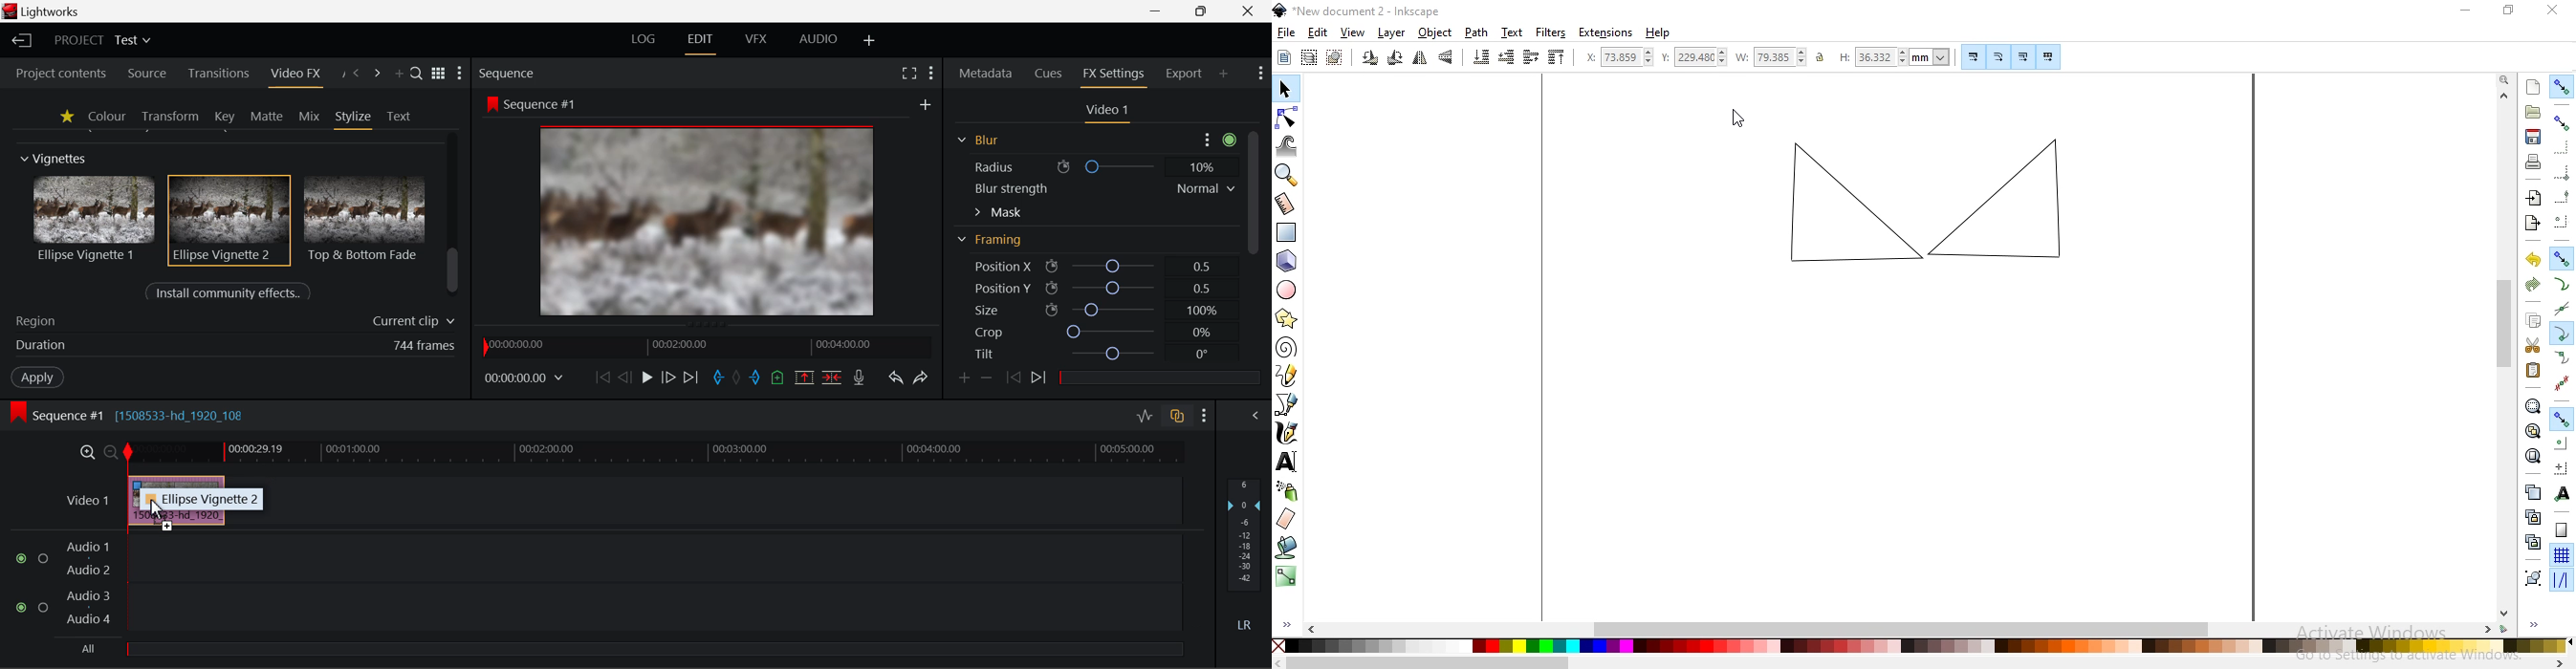  What do you see at coordinates (357, 74) in the screenshot?
I see `Previous Panel` at bounding box center [357, 74].